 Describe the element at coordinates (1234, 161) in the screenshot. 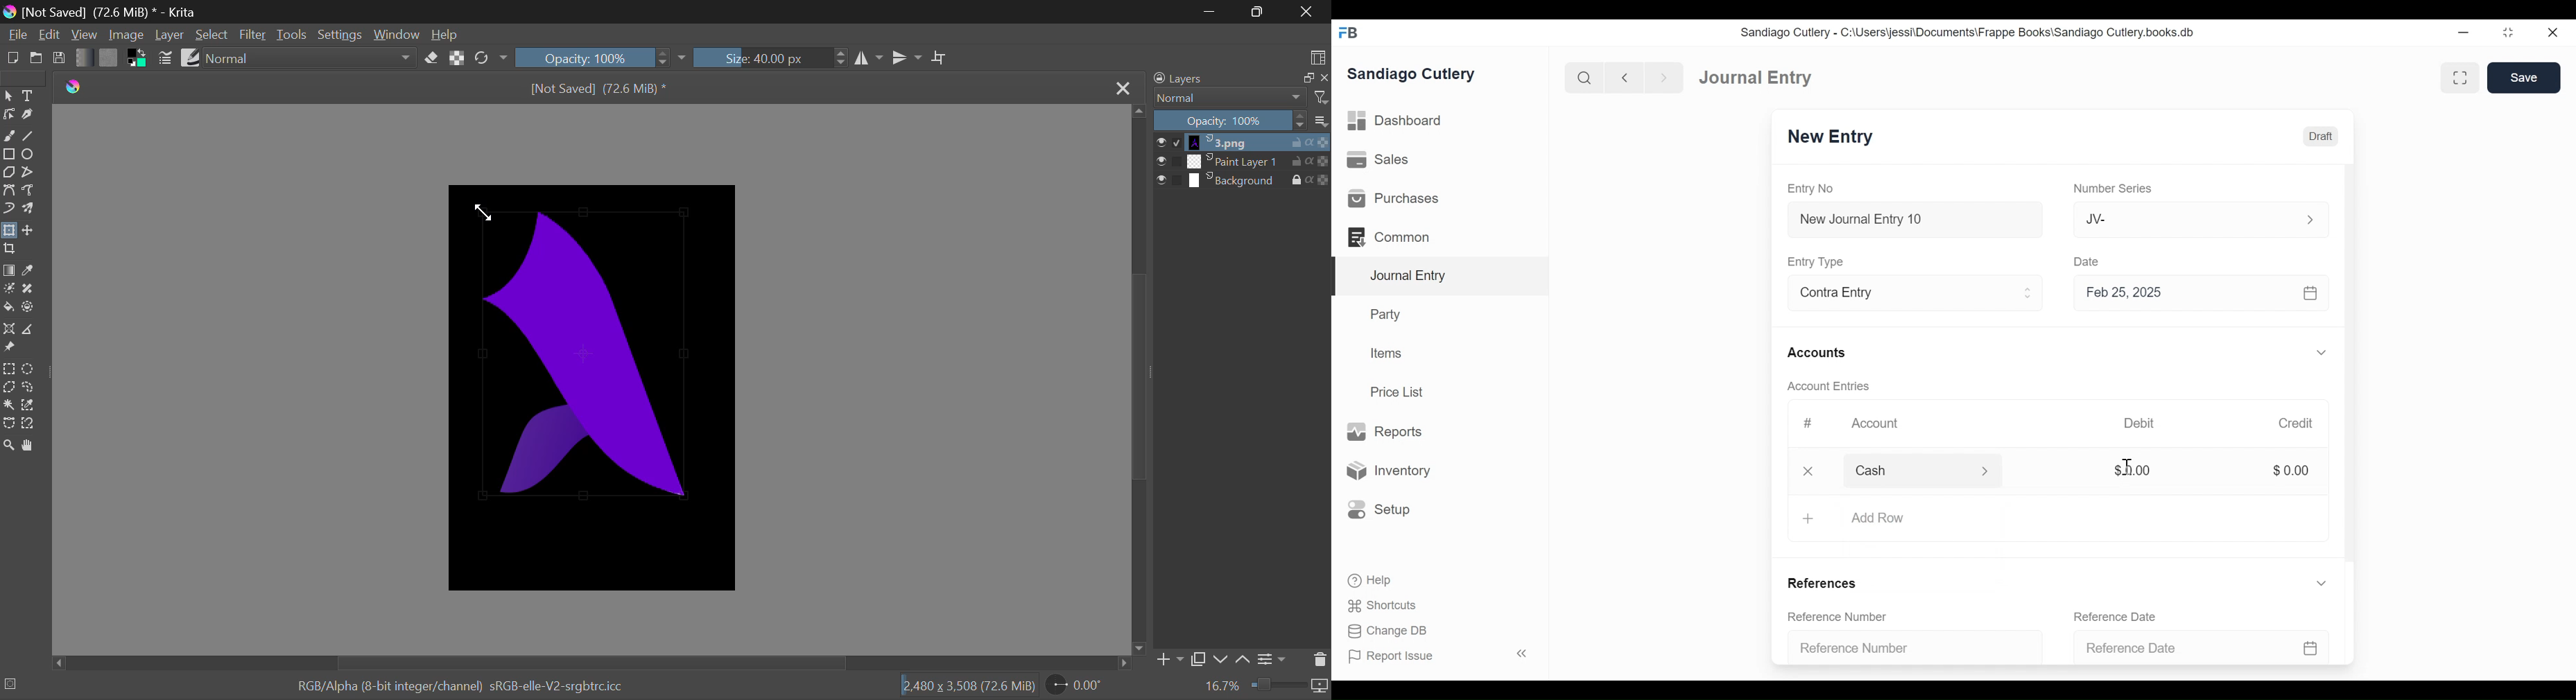

I see `layer 2` at that location.